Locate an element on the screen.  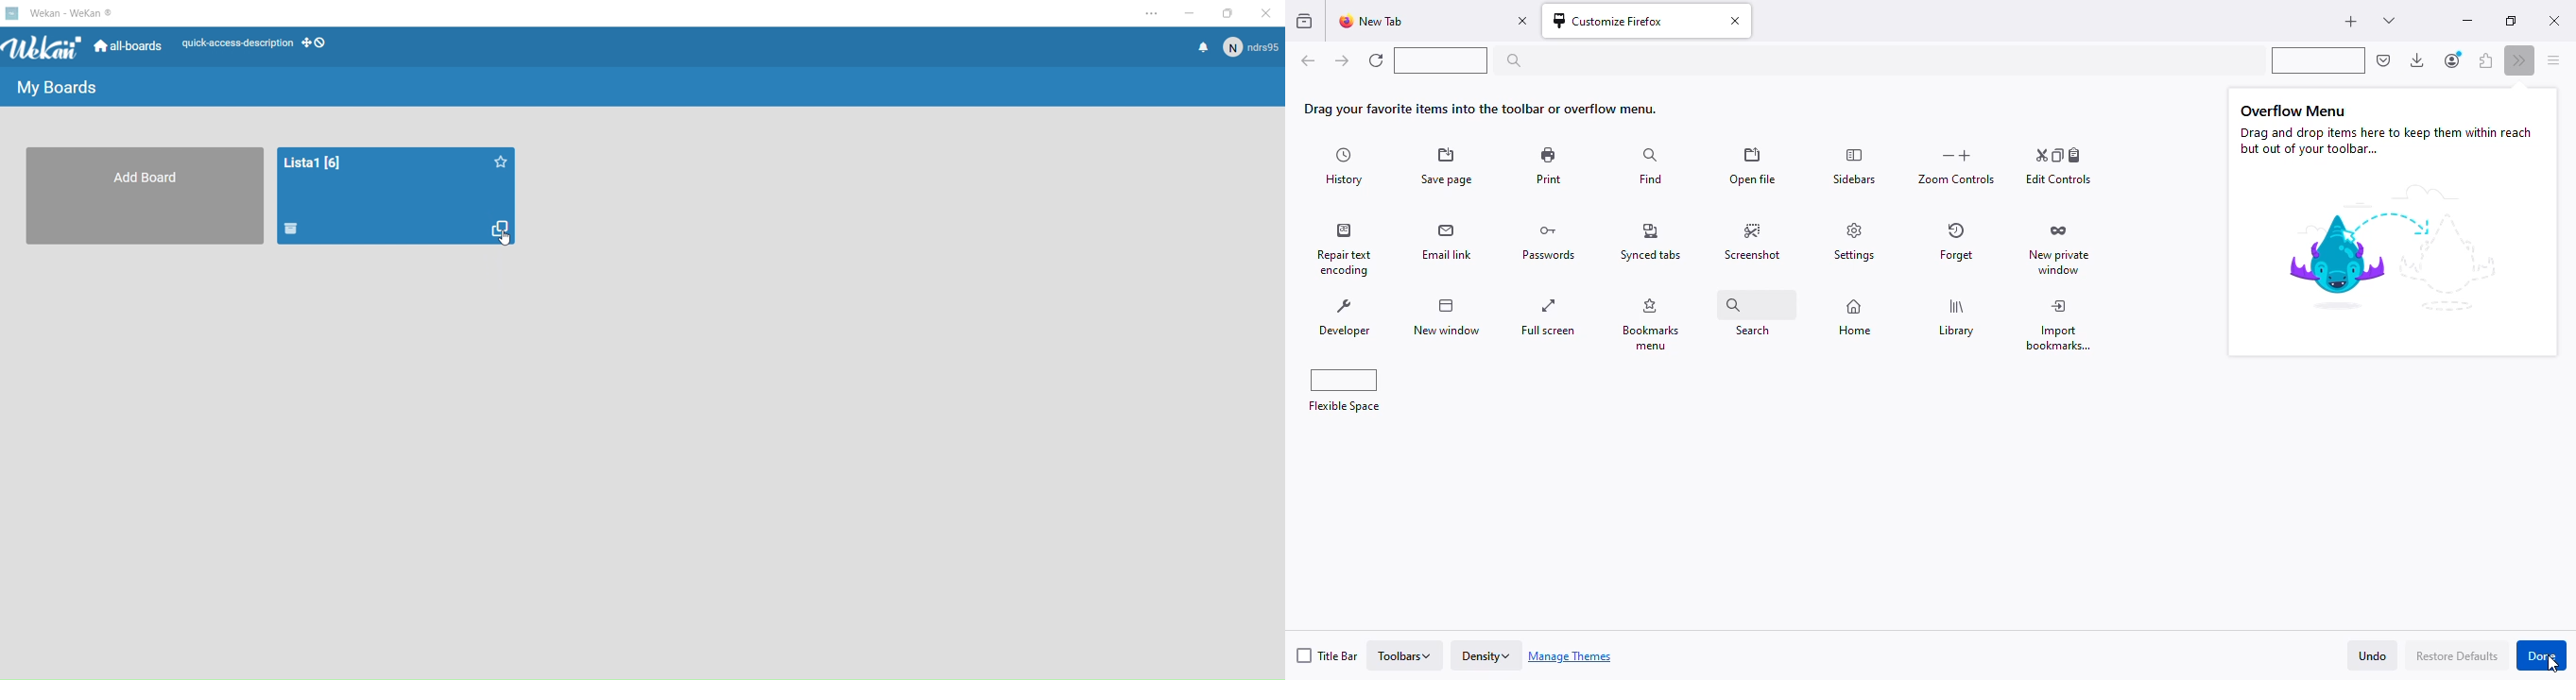
undo is located at coordinates (2375, 655).